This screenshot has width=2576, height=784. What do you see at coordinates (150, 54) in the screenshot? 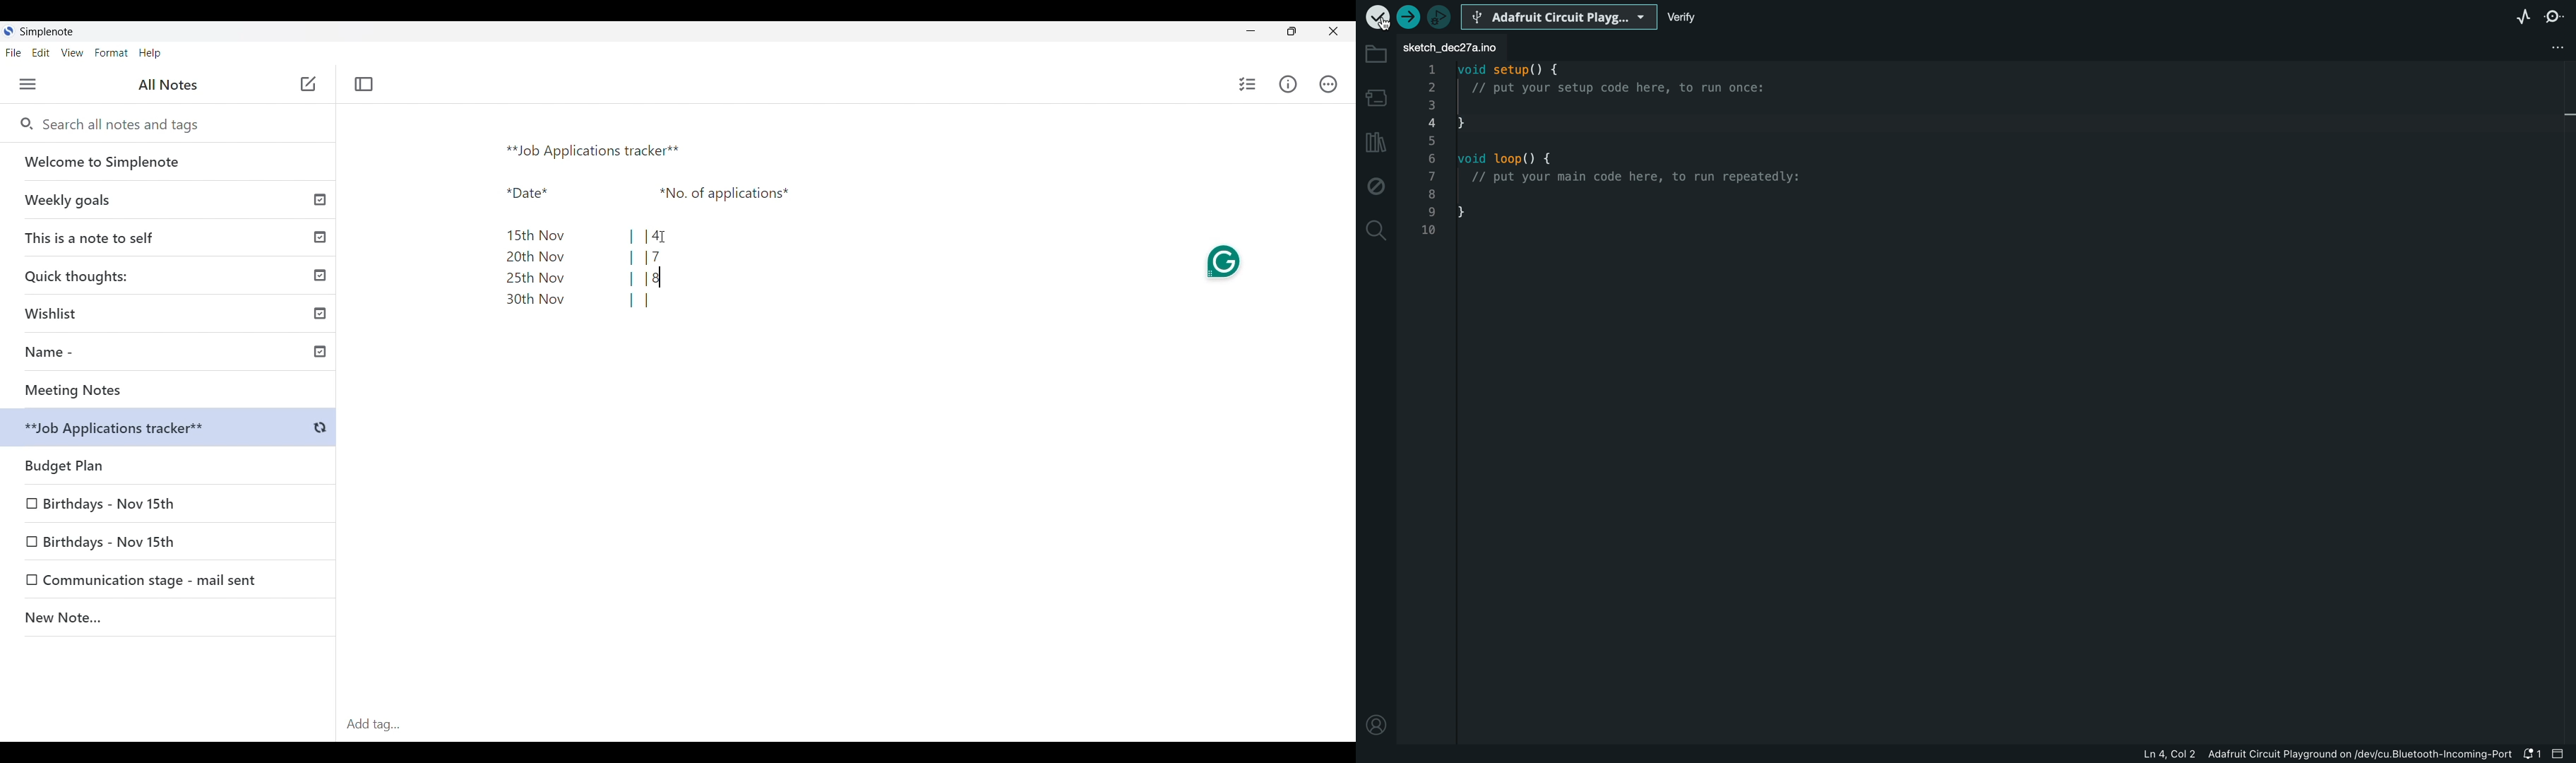
I see `Help` at bounding box center [150, 54].